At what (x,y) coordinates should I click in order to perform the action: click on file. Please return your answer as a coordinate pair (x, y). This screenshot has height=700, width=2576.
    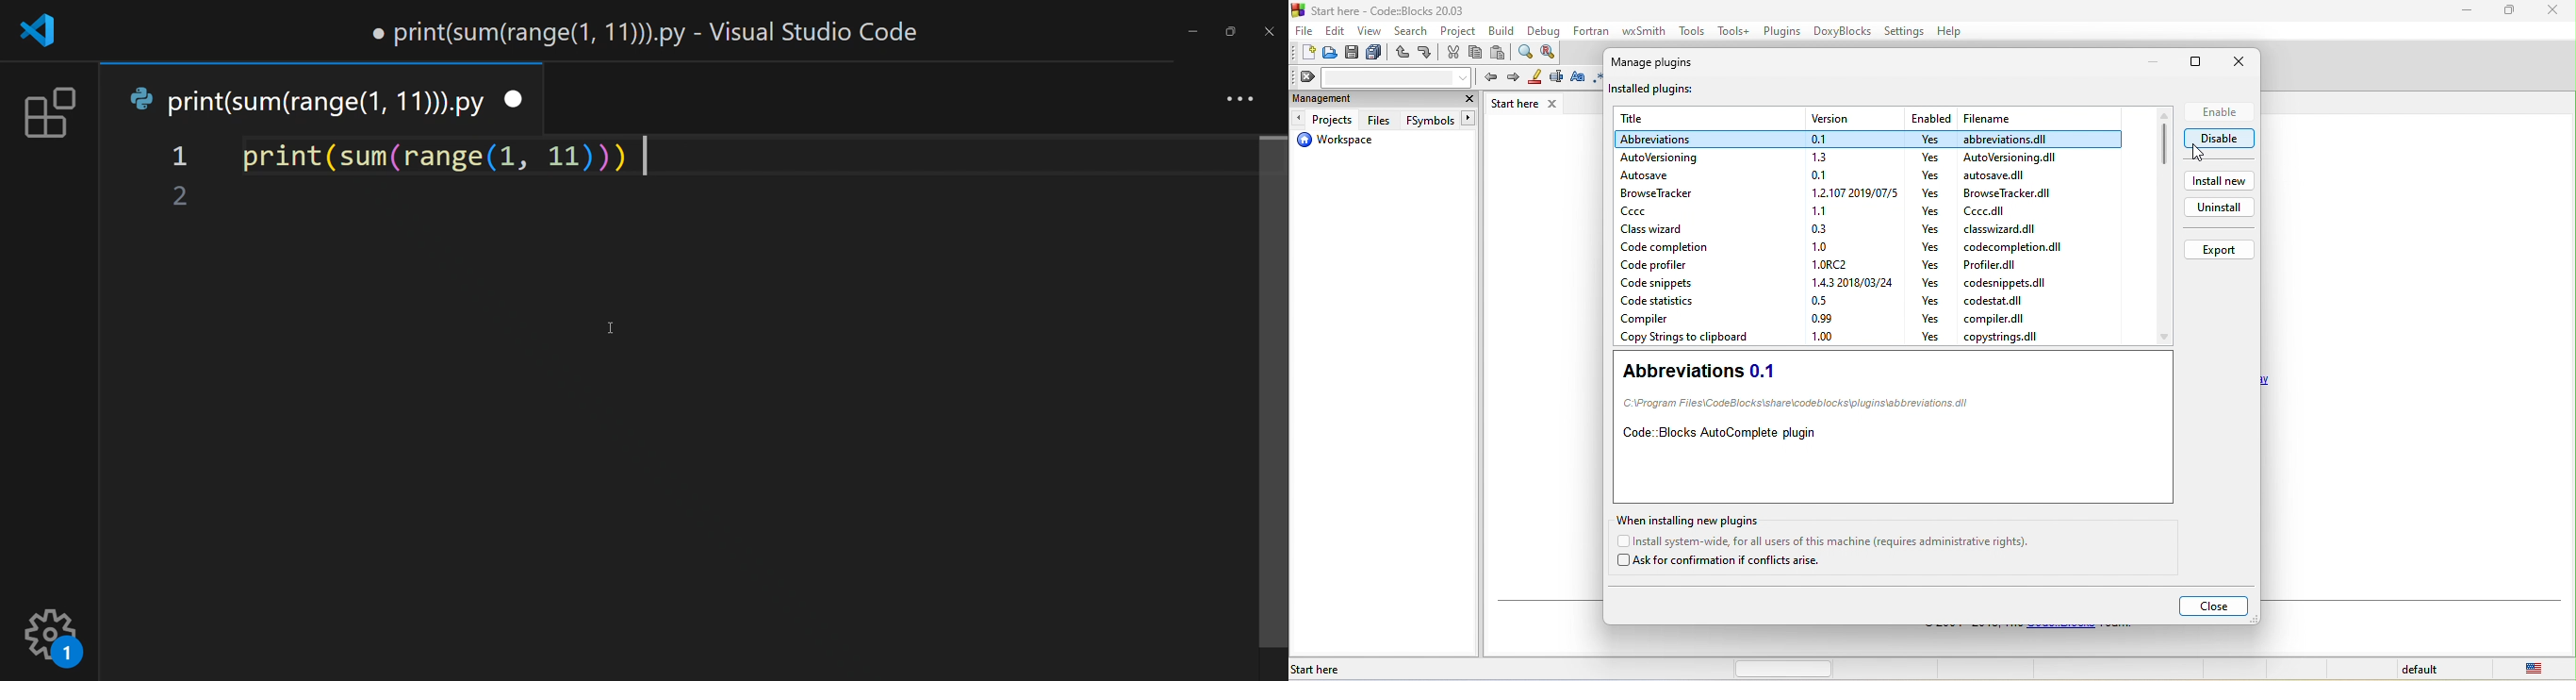
    Looking at the image, I should click on (1996, 264).